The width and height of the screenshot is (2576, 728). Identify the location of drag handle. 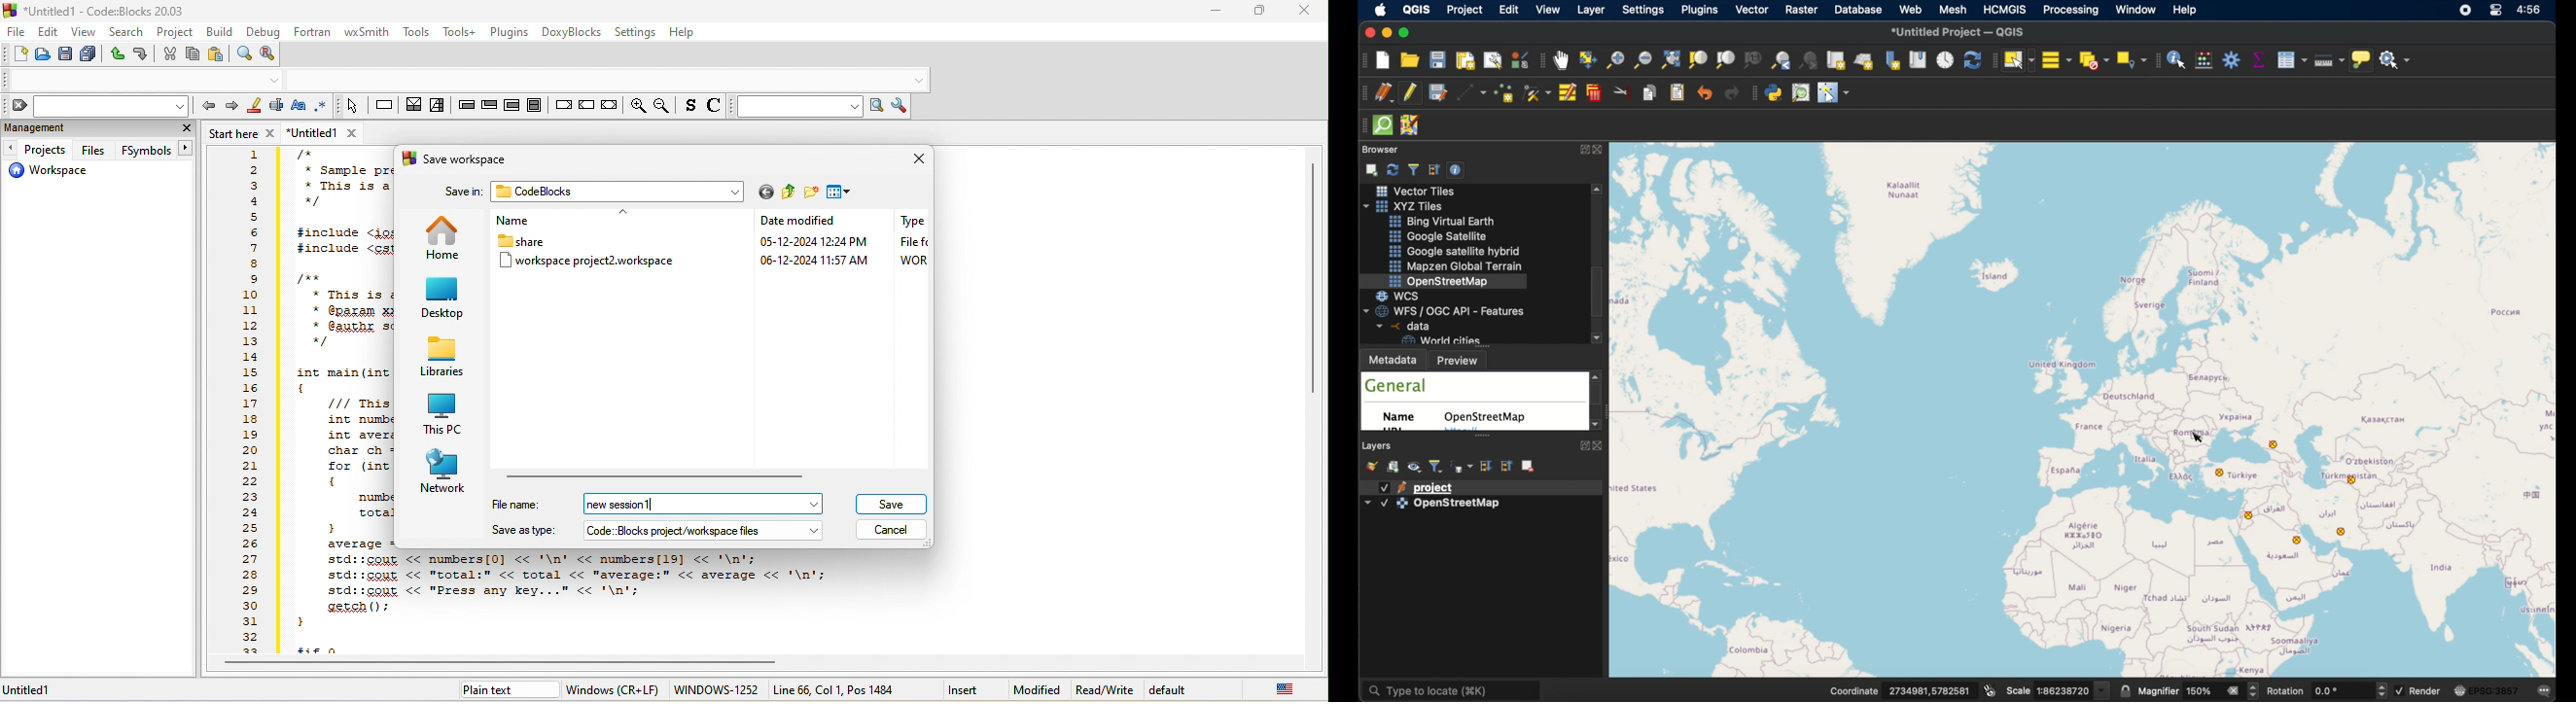
(1362, 125).